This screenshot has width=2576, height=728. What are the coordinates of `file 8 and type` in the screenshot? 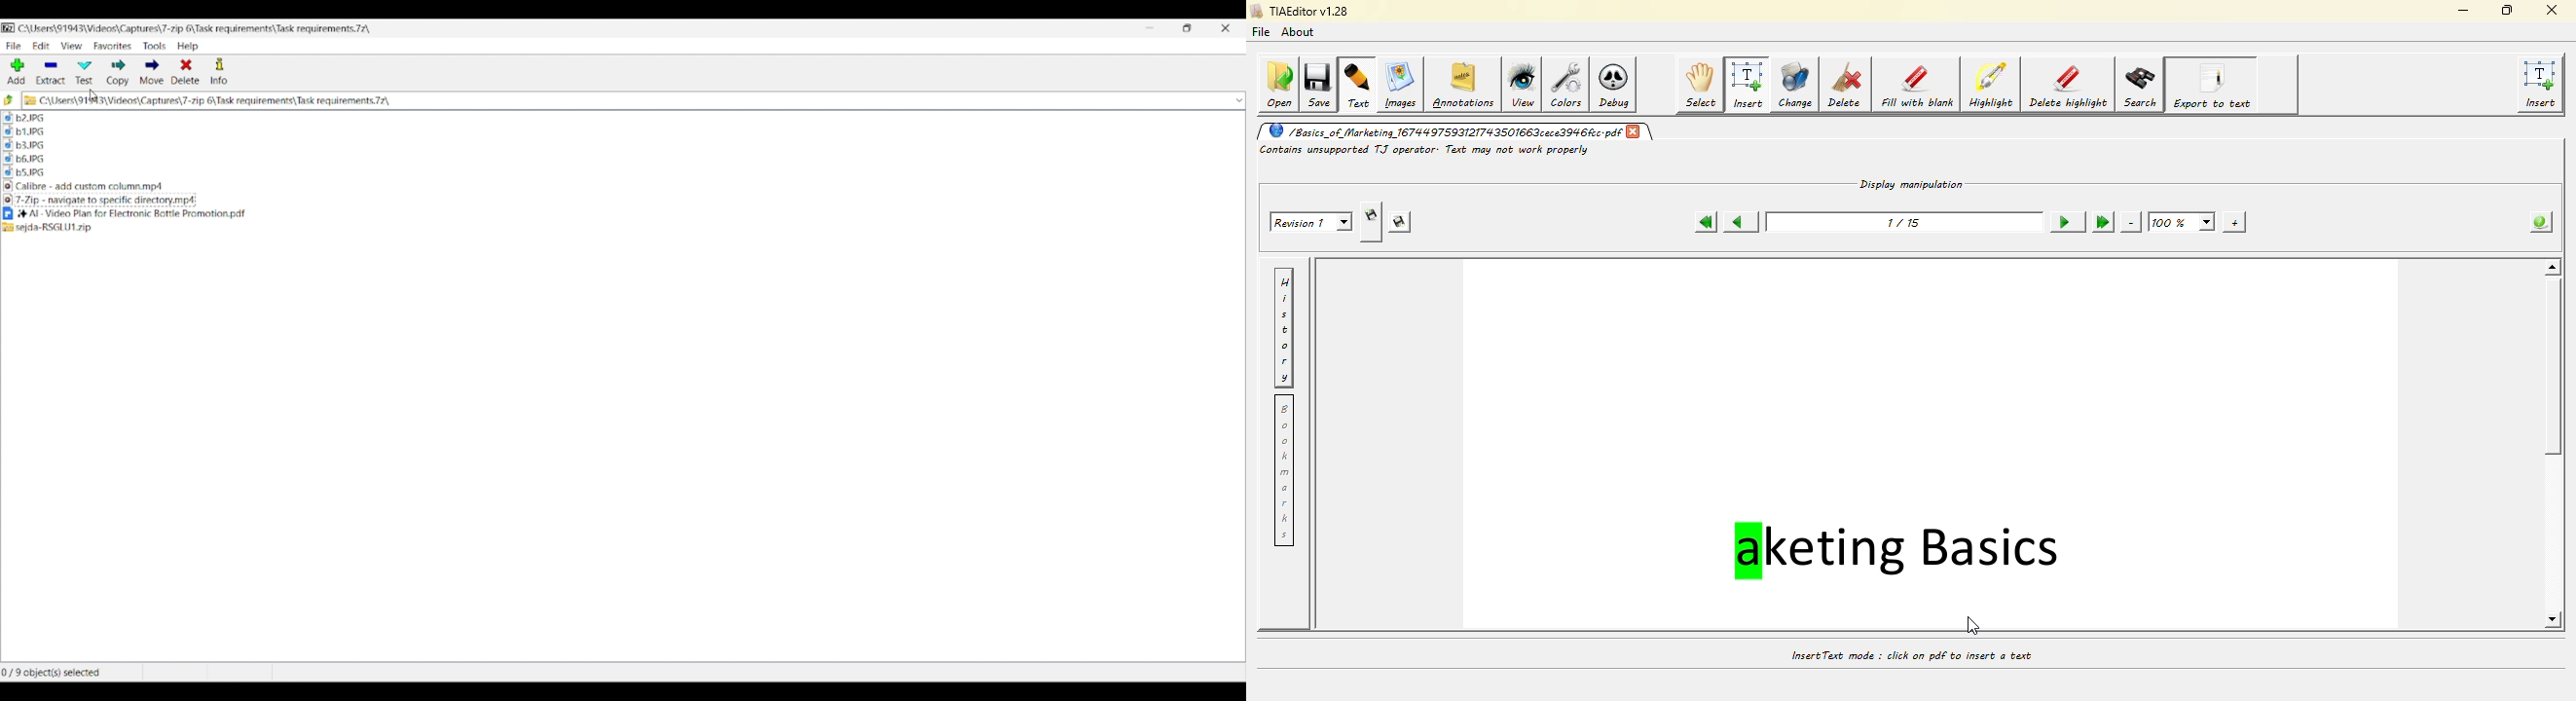 It's located at (353, 229).